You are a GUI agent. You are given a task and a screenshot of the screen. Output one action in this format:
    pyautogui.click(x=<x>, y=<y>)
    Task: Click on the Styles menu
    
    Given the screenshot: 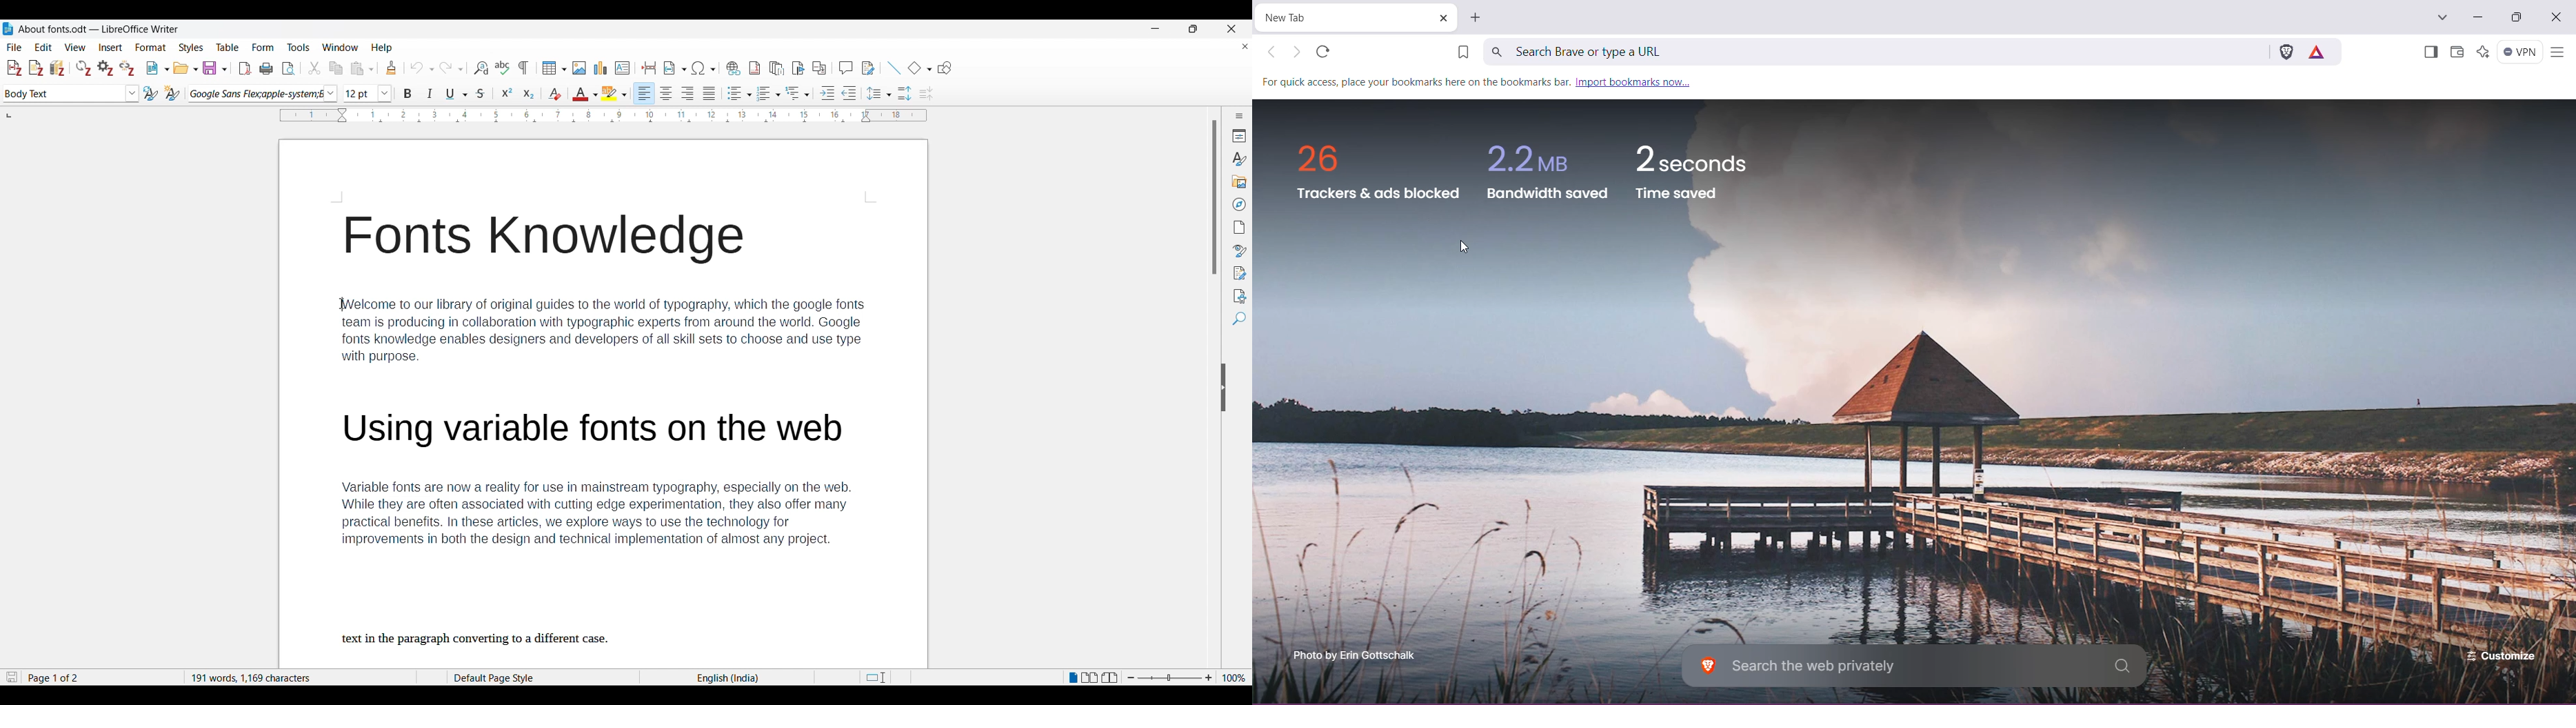 What is the action you would take?
    pyautogui.click(x=191, y=48)
    